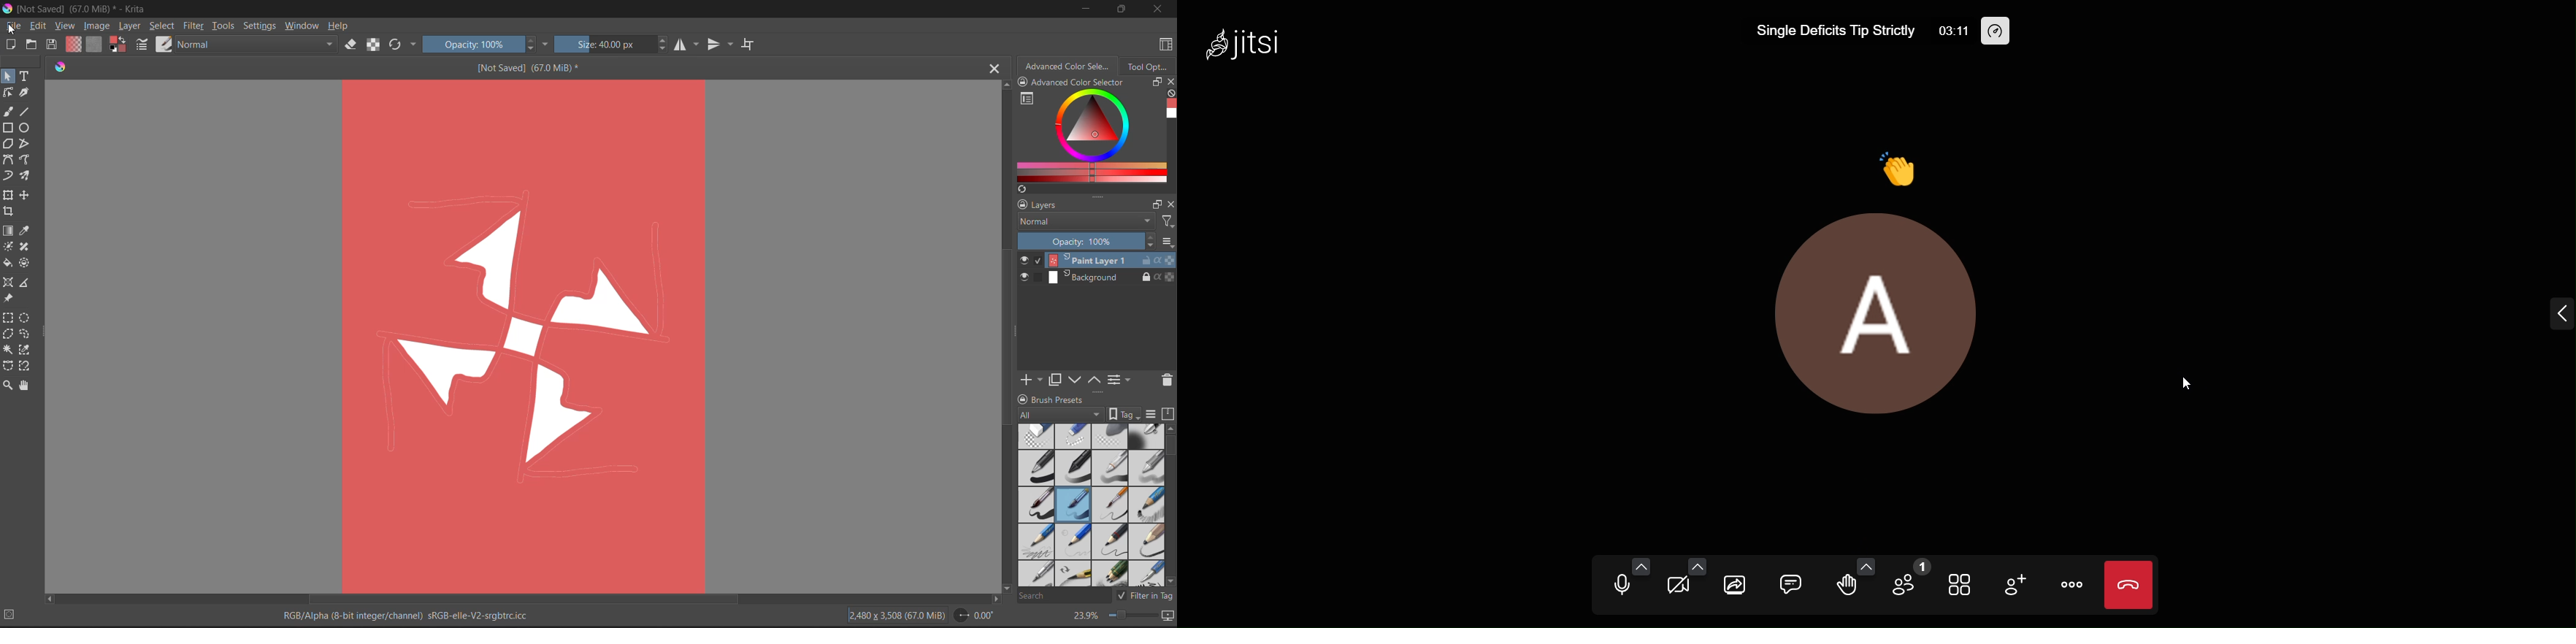  Describe the element at coordinates (1828, 32) in the screenshot. I see `Single Deficits Tip Strictly` at that location.